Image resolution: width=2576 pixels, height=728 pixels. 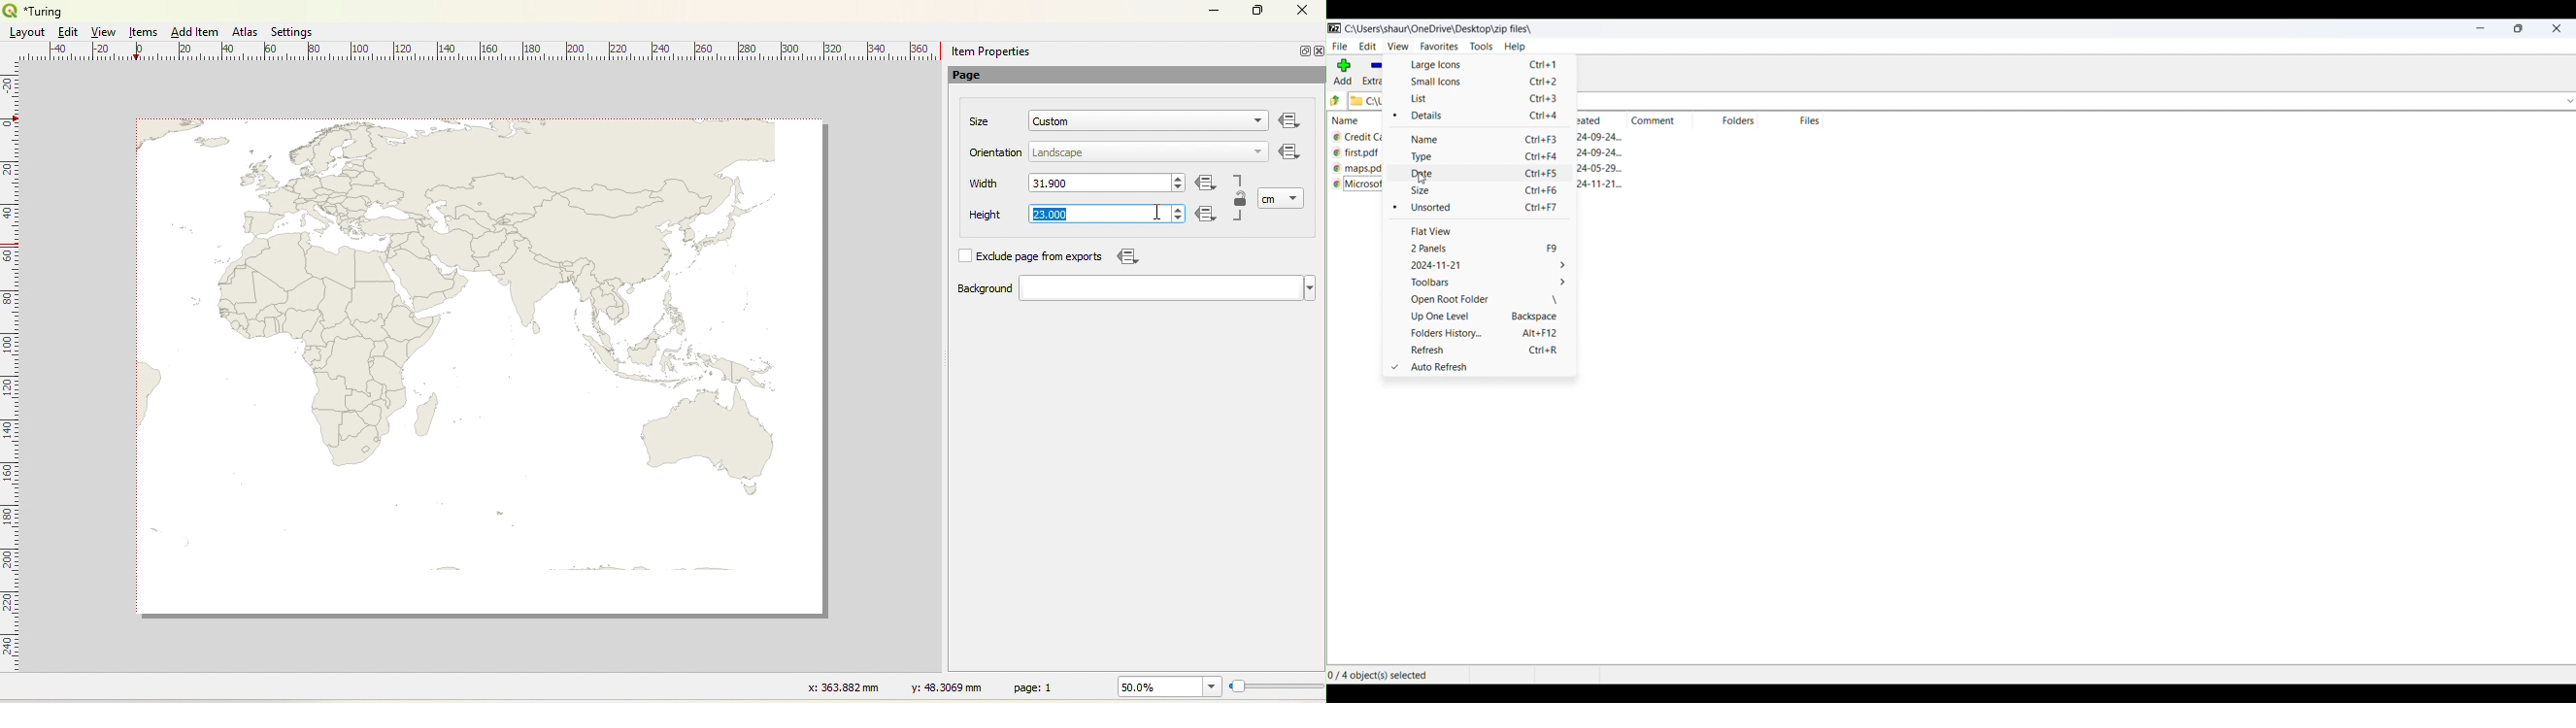 I want to click on Settings, so click(x=293, y=32).